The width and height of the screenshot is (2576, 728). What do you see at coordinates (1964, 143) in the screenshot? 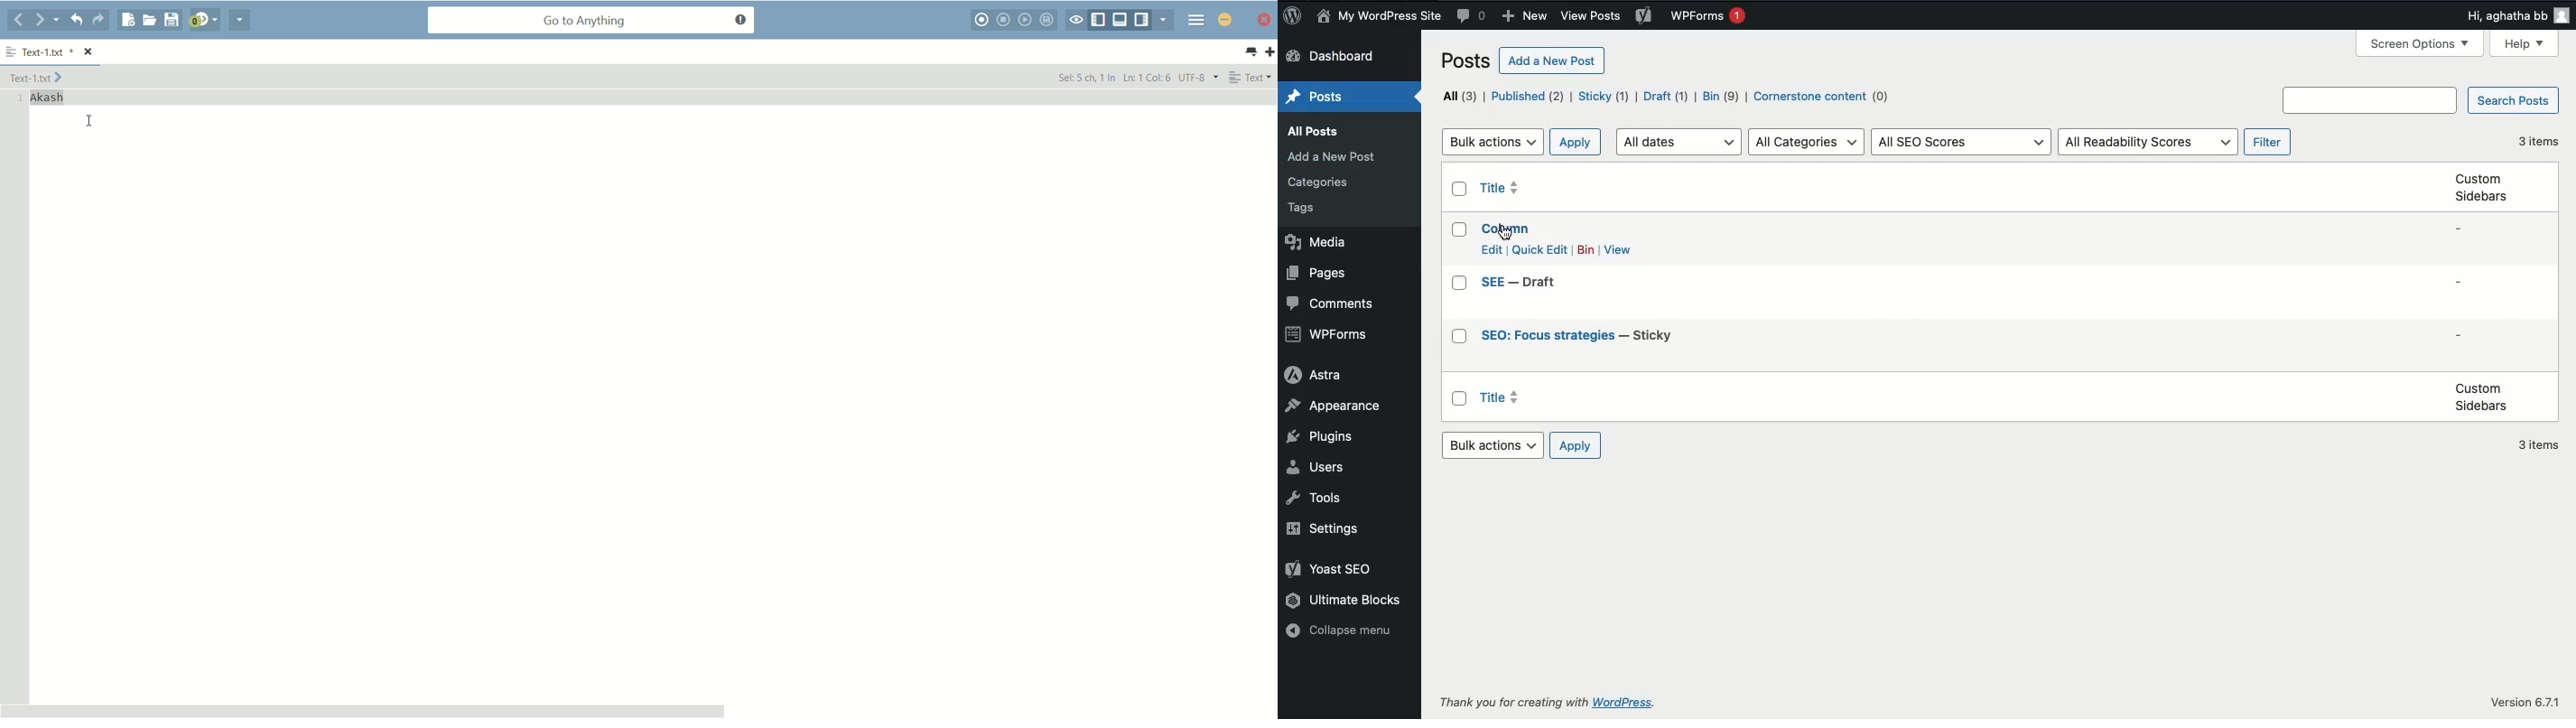
I see `All SEO scores` at bounding box center [1964, 143].